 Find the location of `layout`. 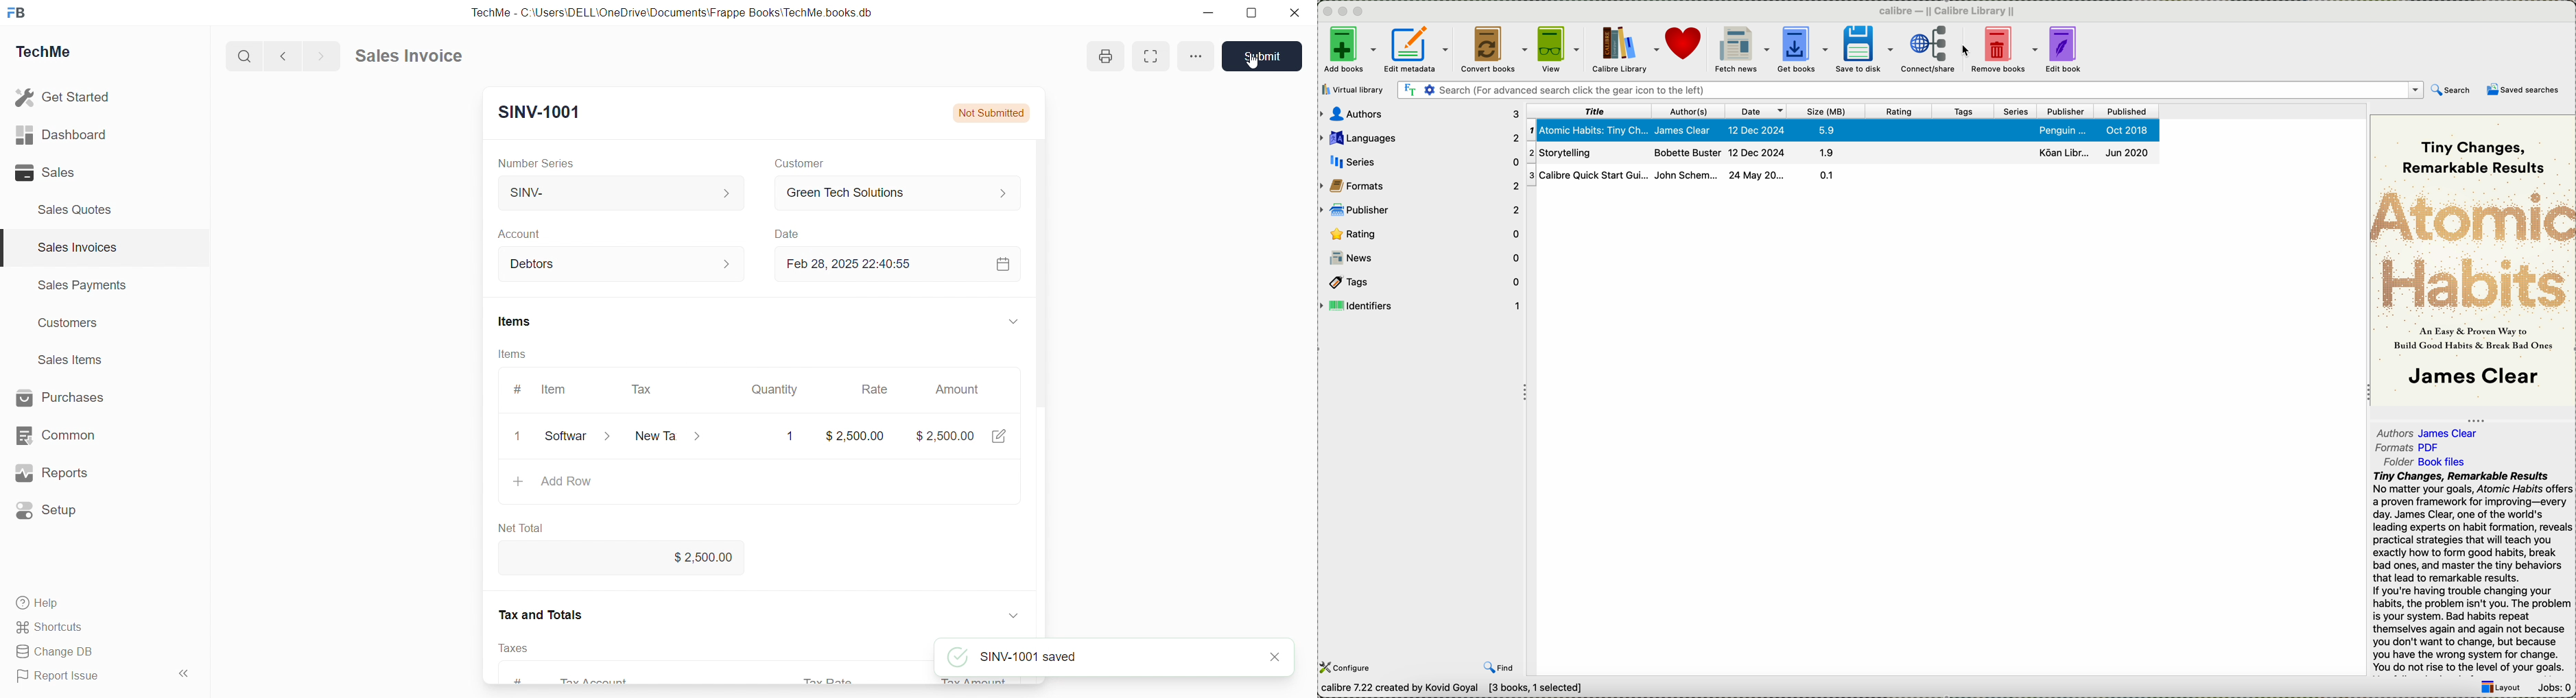

layout is located at coordinates (2500, 688).